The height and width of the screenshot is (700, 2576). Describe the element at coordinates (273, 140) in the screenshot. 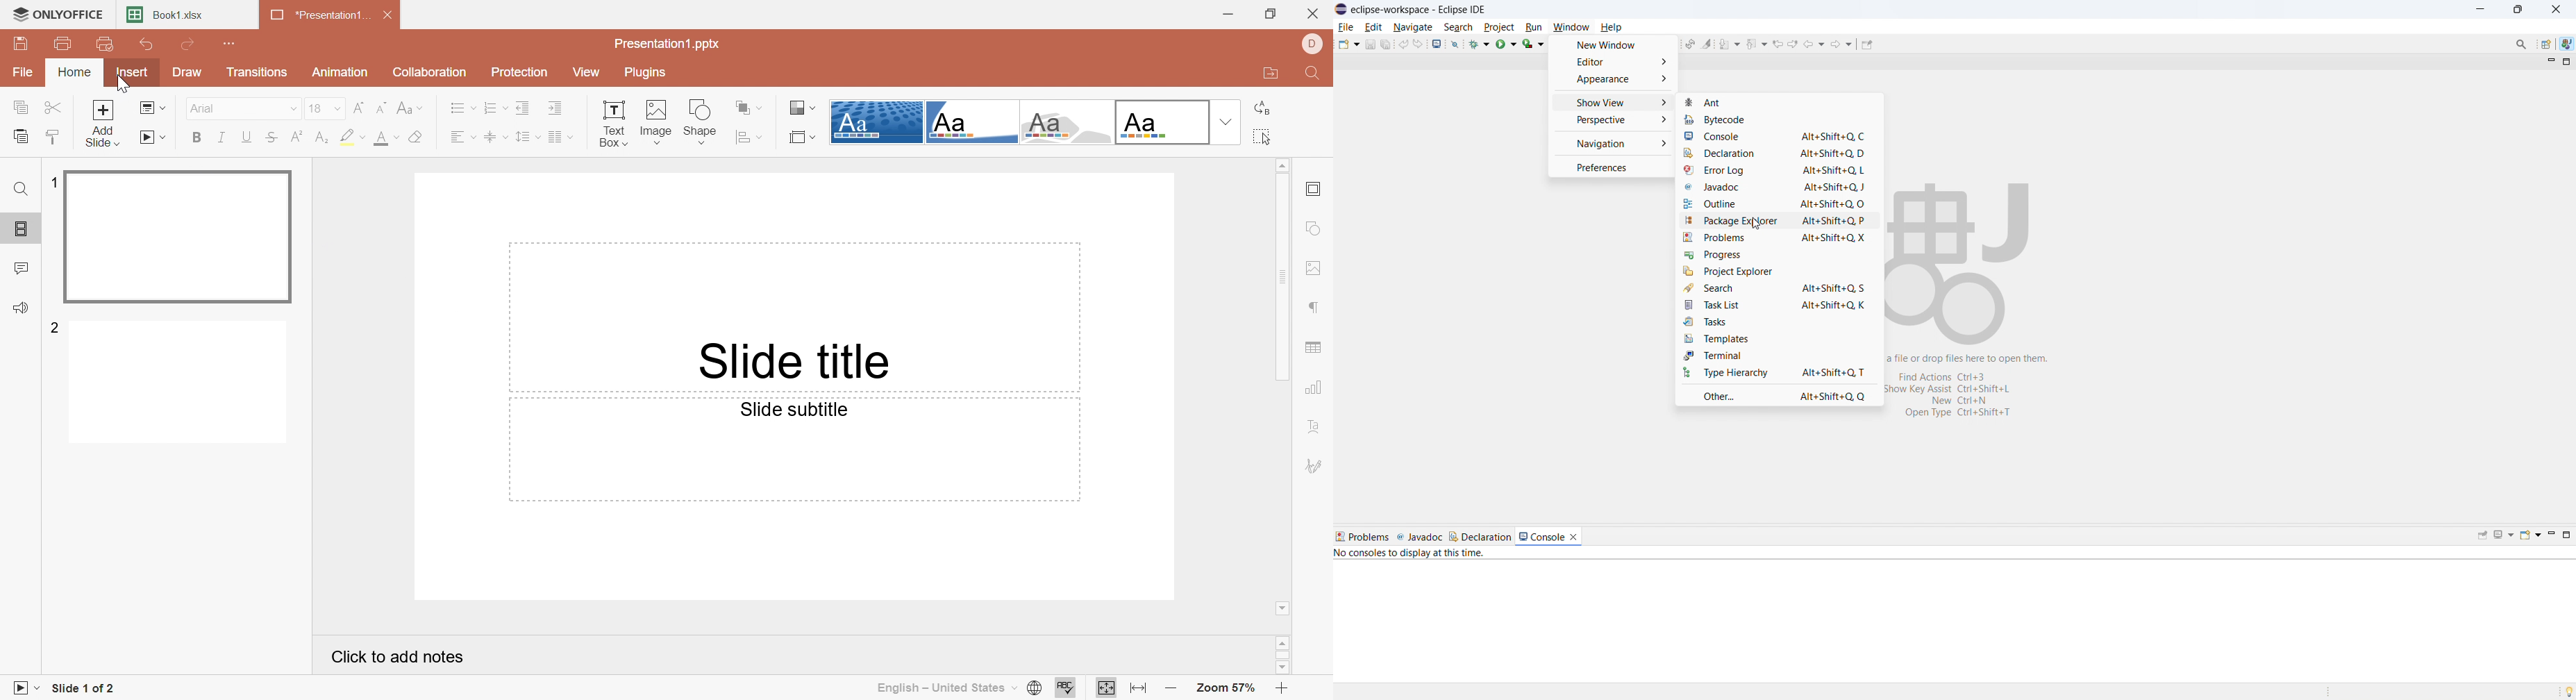

I see `Strikethrough` at that location.